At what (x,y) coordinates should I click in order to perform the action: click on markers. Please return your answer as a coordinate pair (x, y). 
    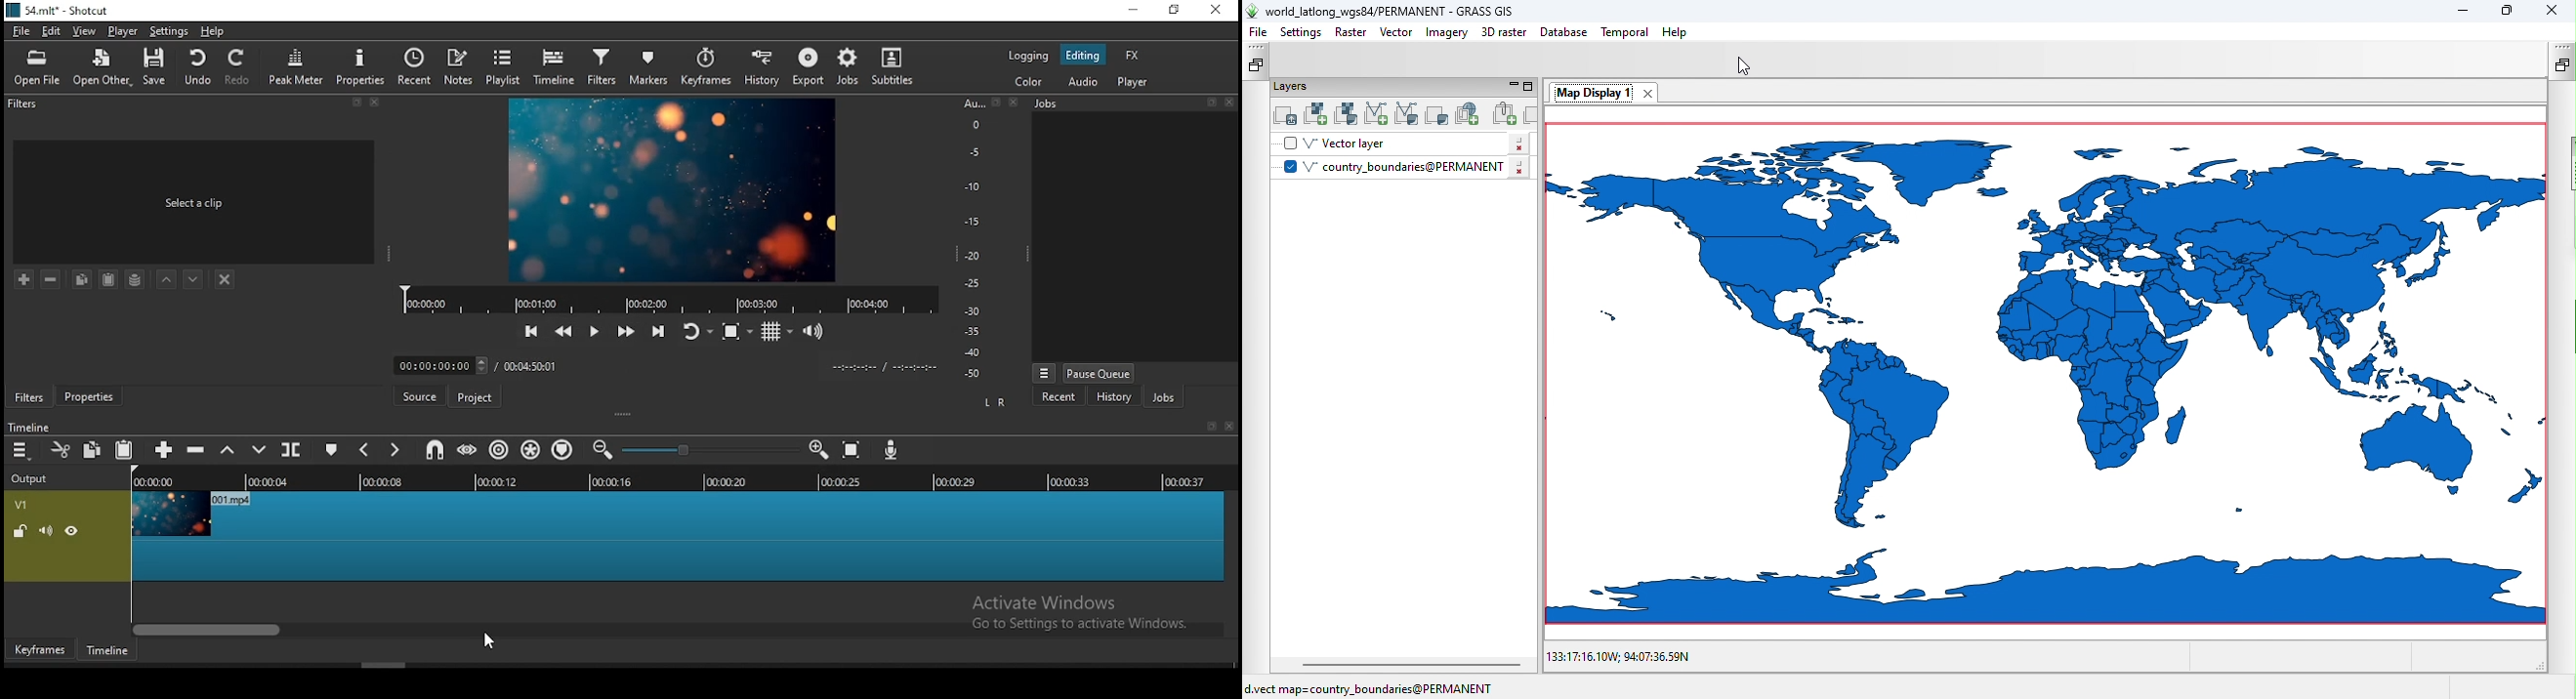
    Looking at the image, I should click on (651, 65).